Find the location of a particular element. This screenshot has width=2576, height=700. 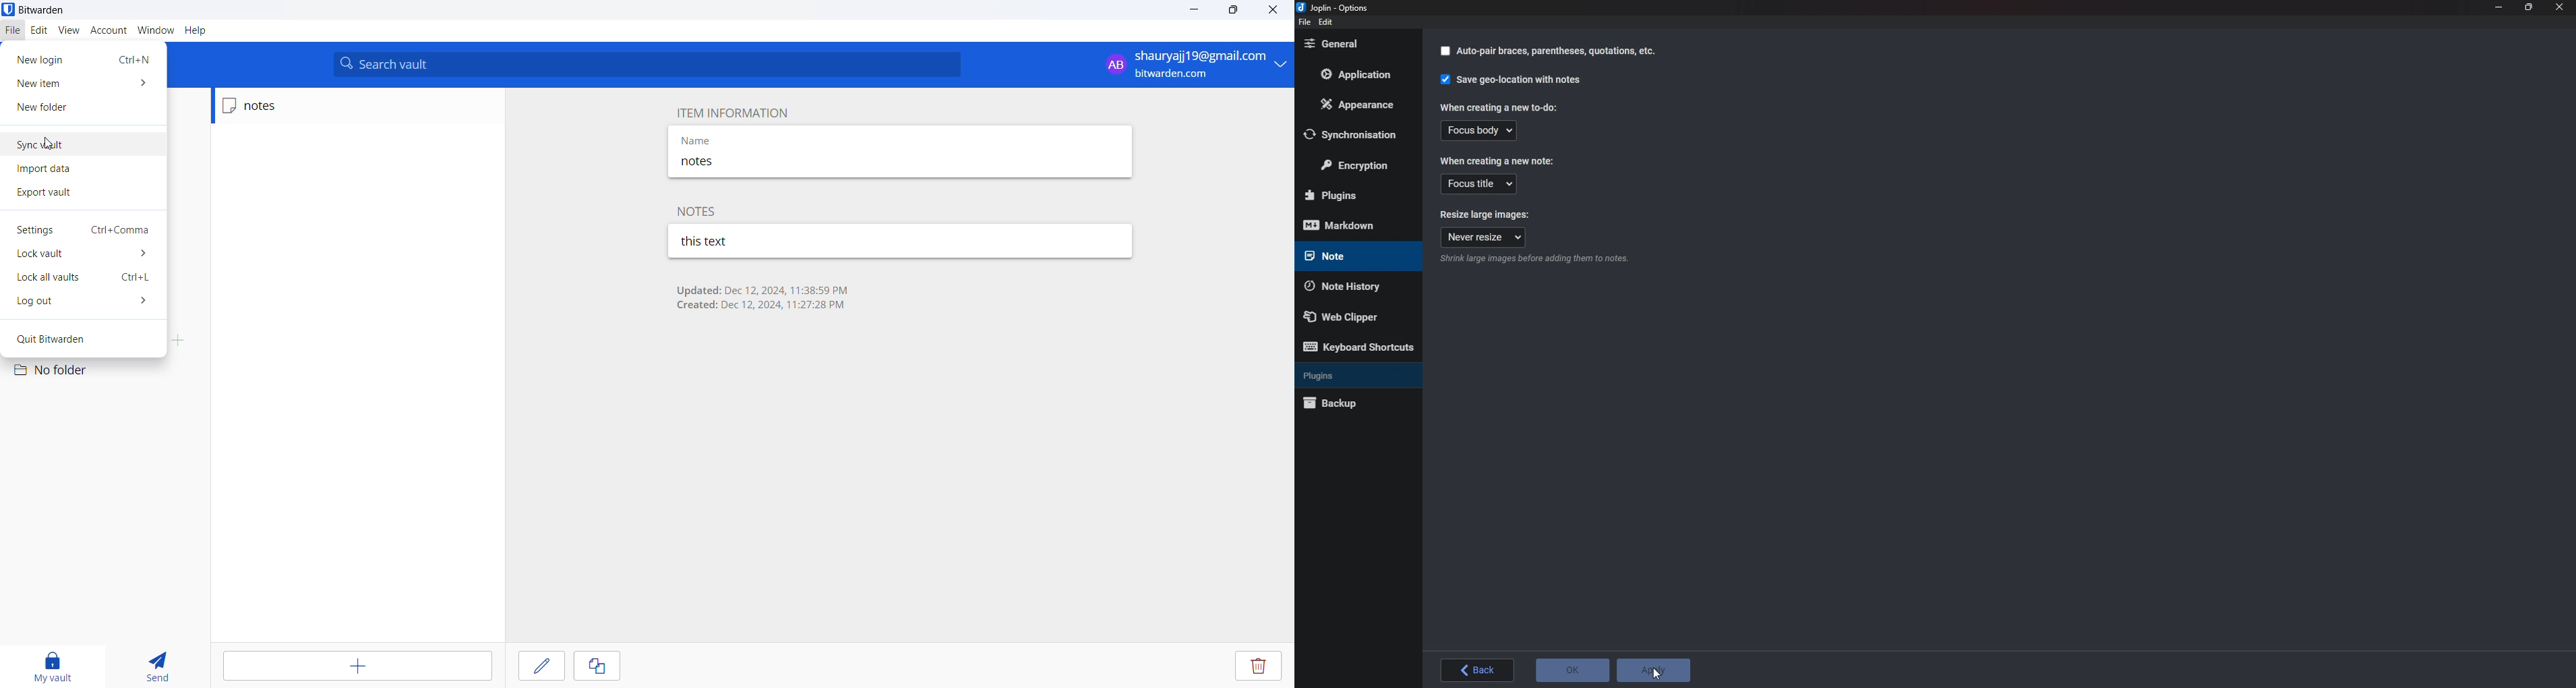

Application is located at coordinates (1360, 76).